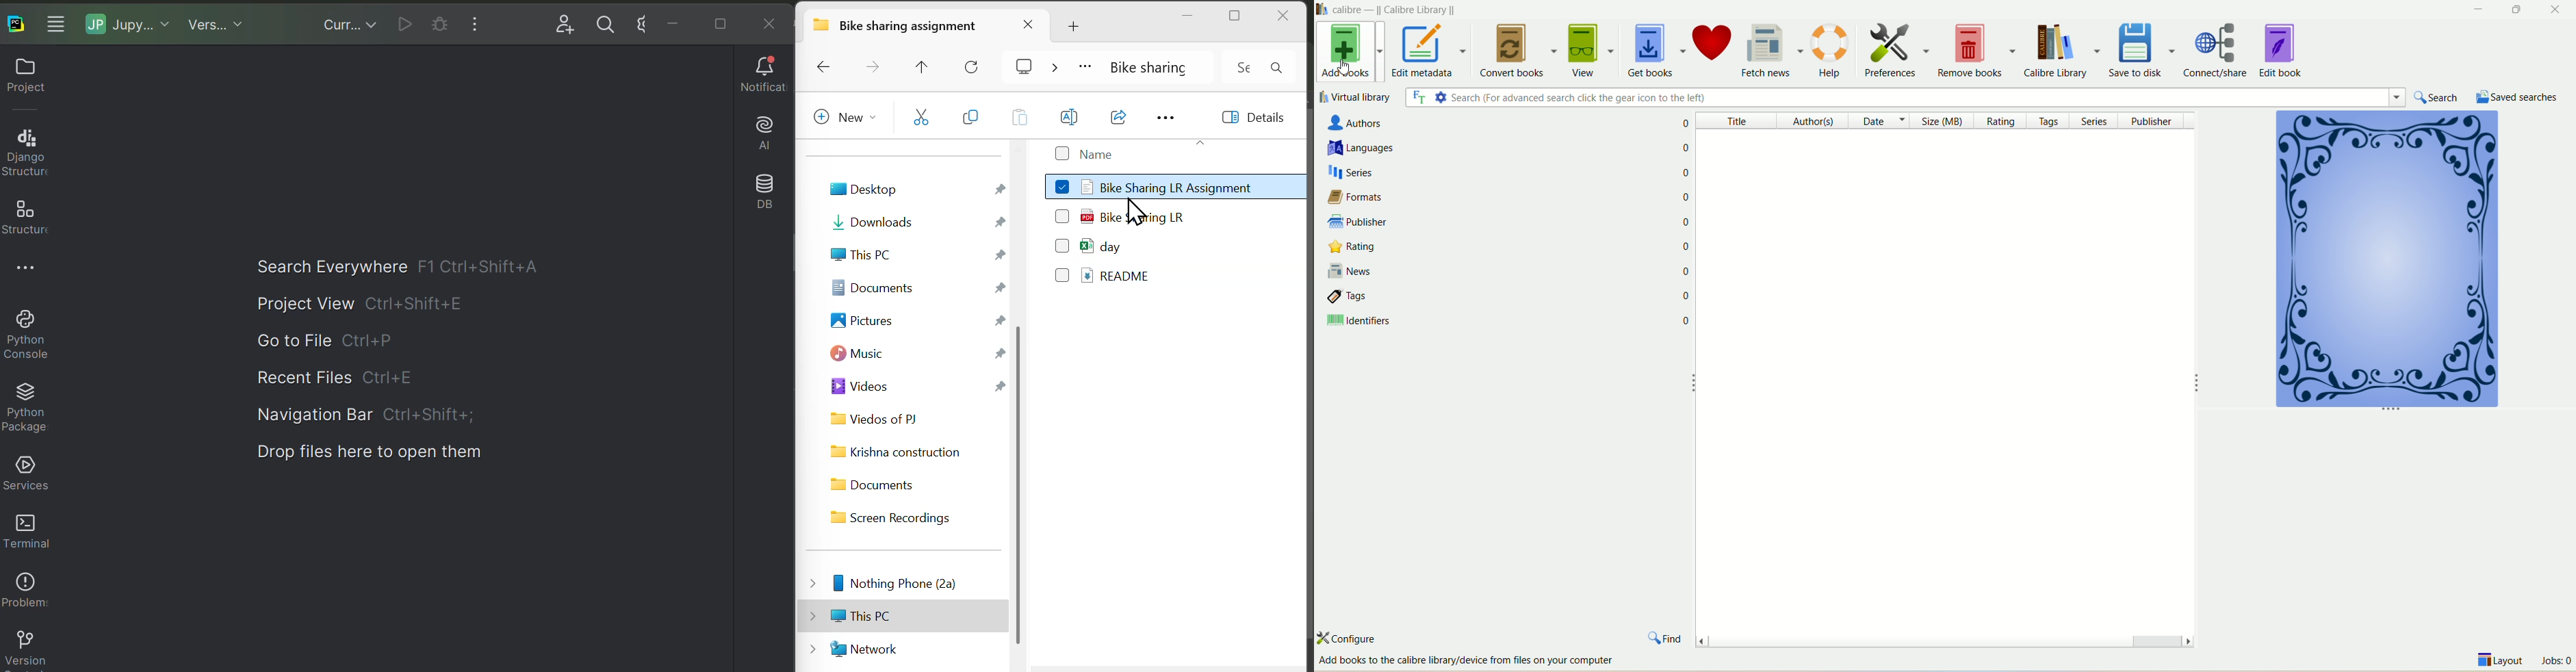 This screenshot has height=672, width=2576. Describe the element at coordinates (1137, 216) in the screenshot. I see `Bike Sharing LR` at that location.